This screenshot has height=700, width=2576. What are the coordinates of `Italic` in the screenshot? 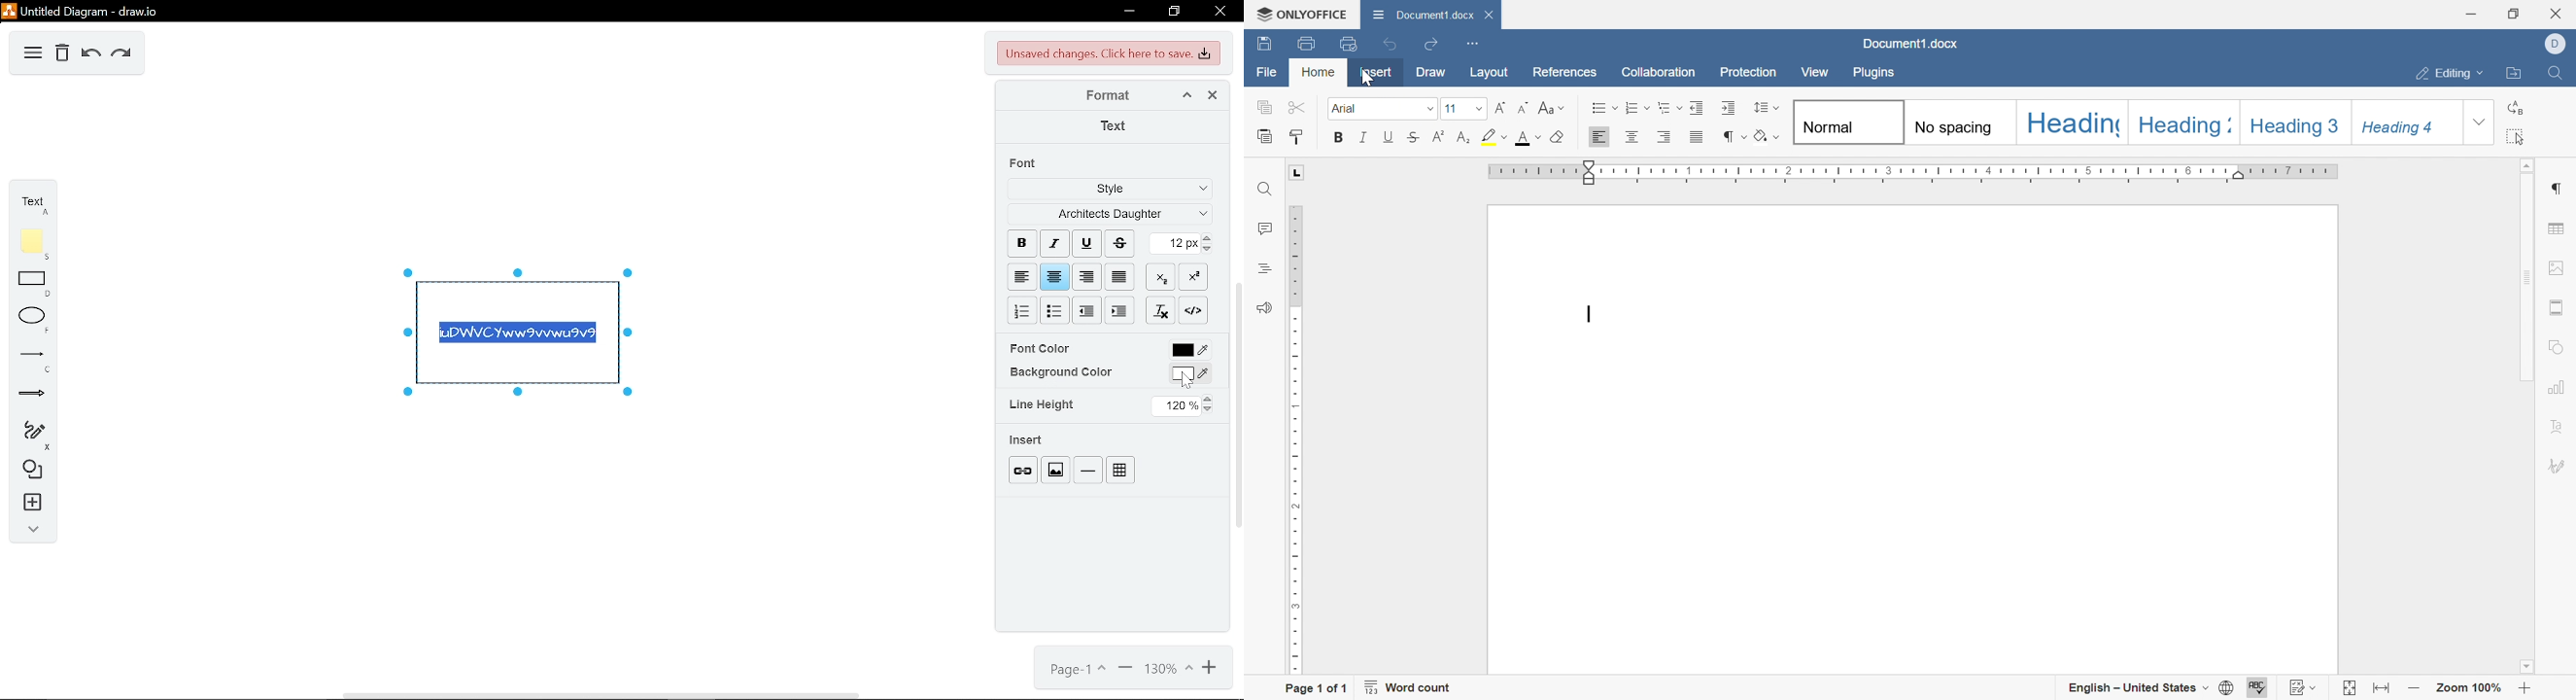 It's located at (1362, 138).